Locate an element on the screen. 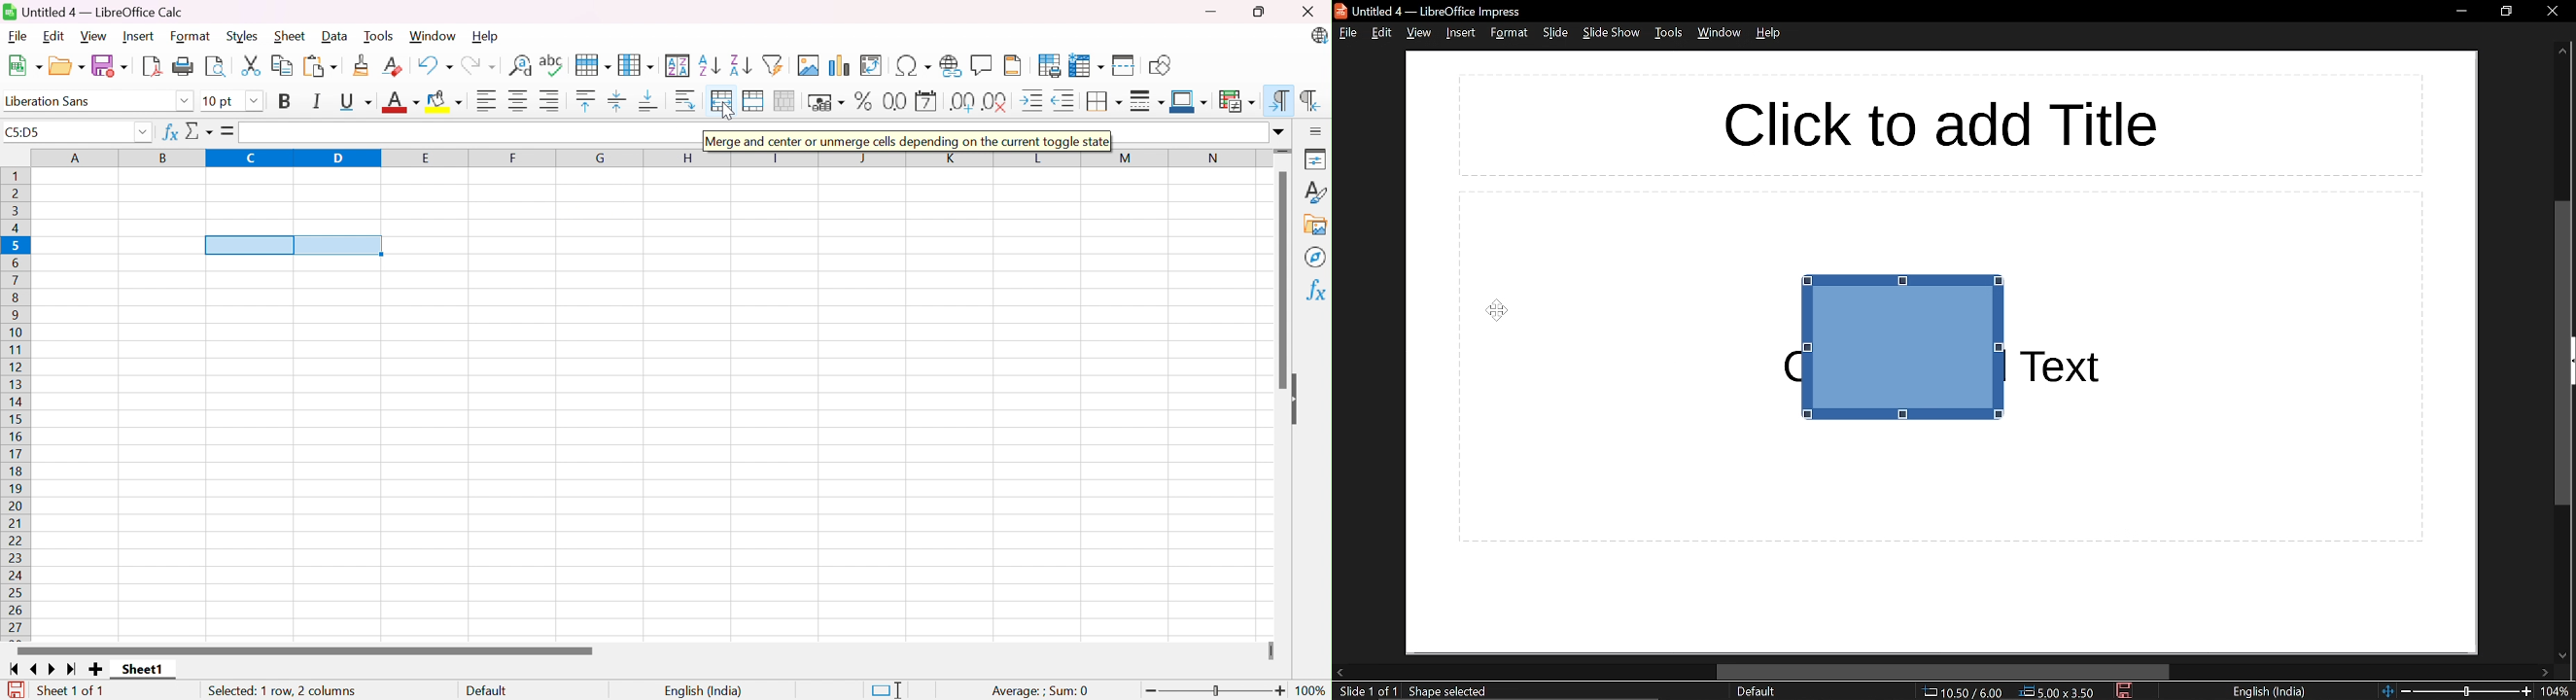  Align Bottom is located at coordinates (651, 103).